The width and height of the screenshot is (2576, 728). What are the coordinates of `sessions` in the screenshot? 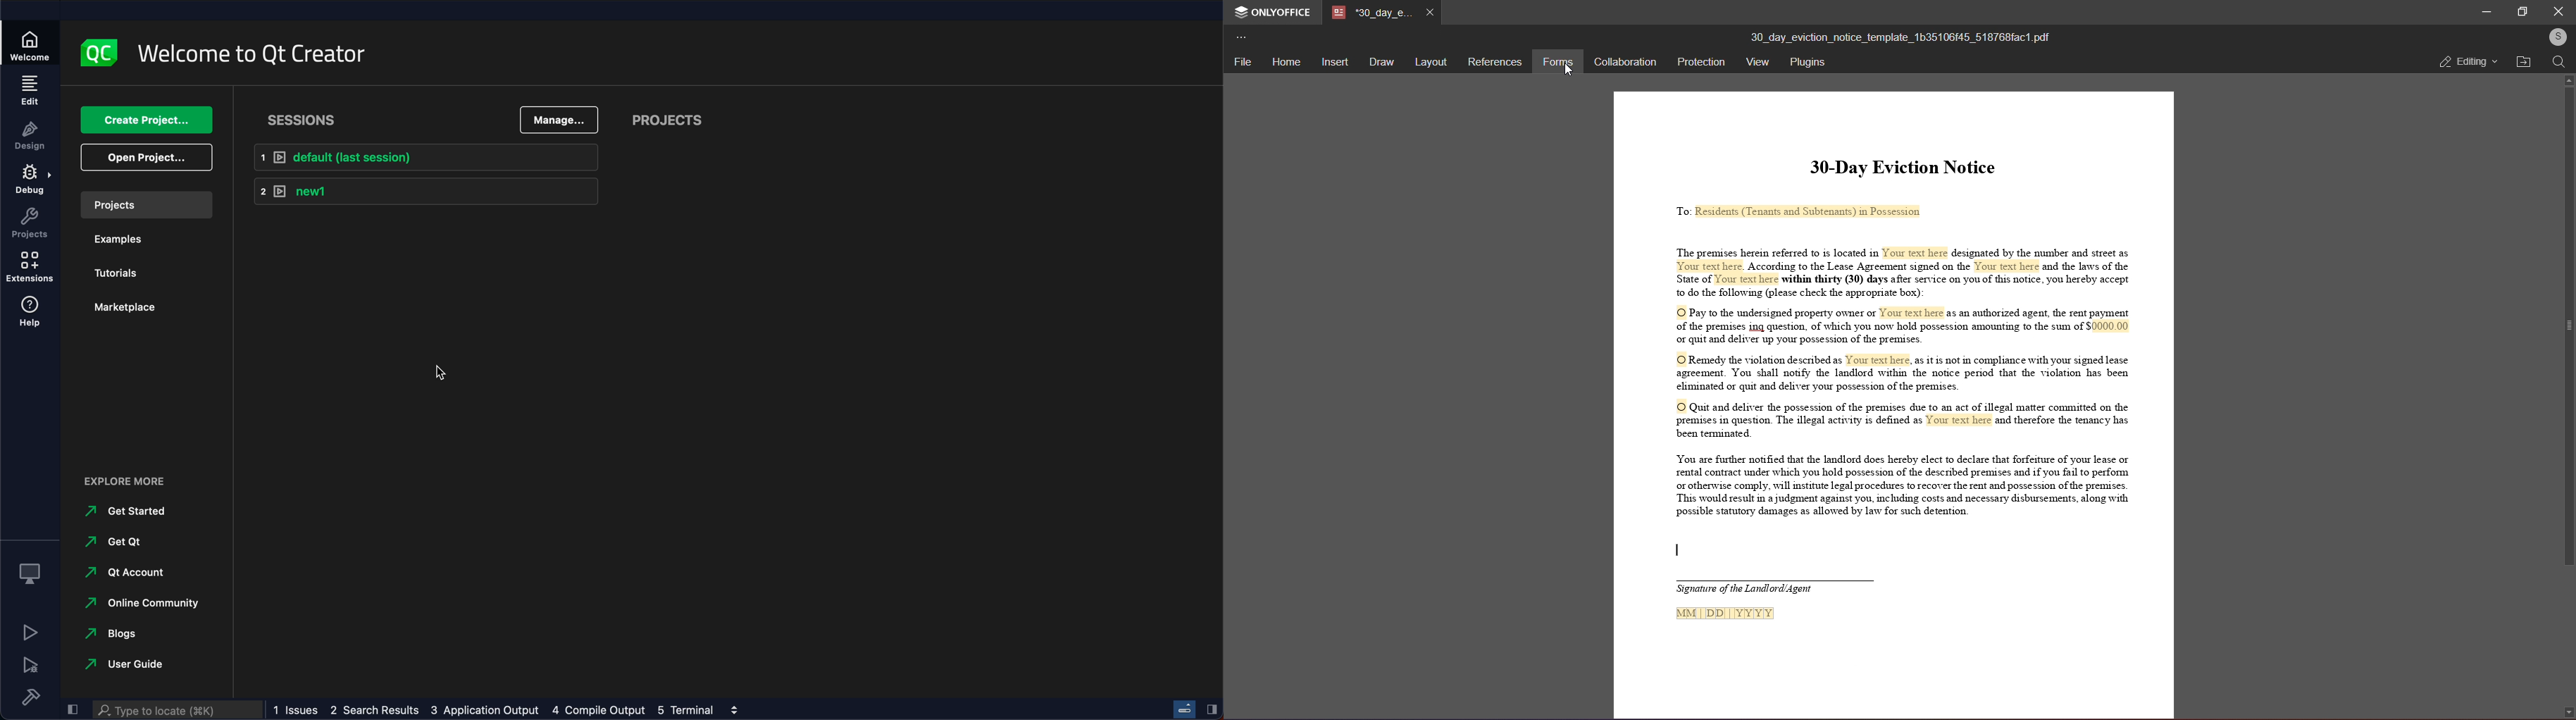 It's located at (314, 117).